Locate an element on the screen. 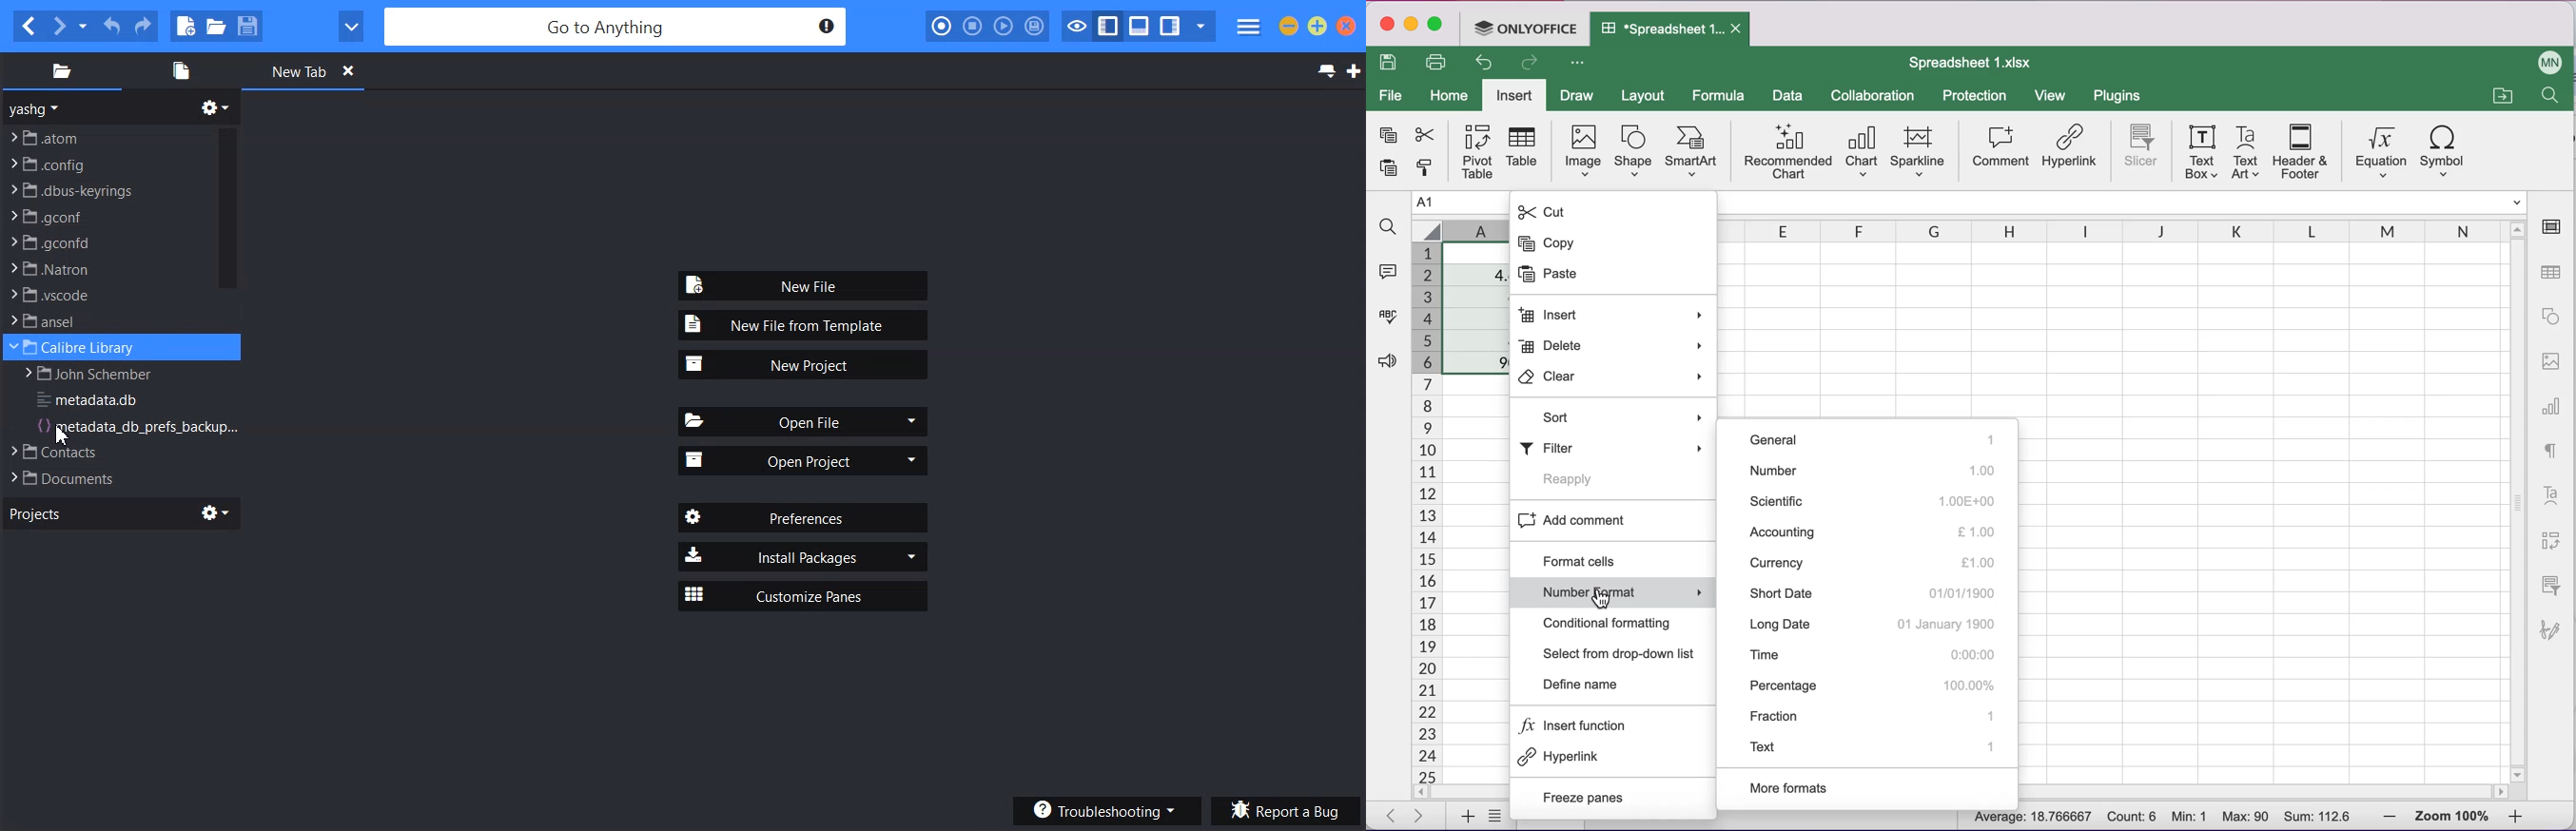  zoom out is located at coordinates (2383, 815).